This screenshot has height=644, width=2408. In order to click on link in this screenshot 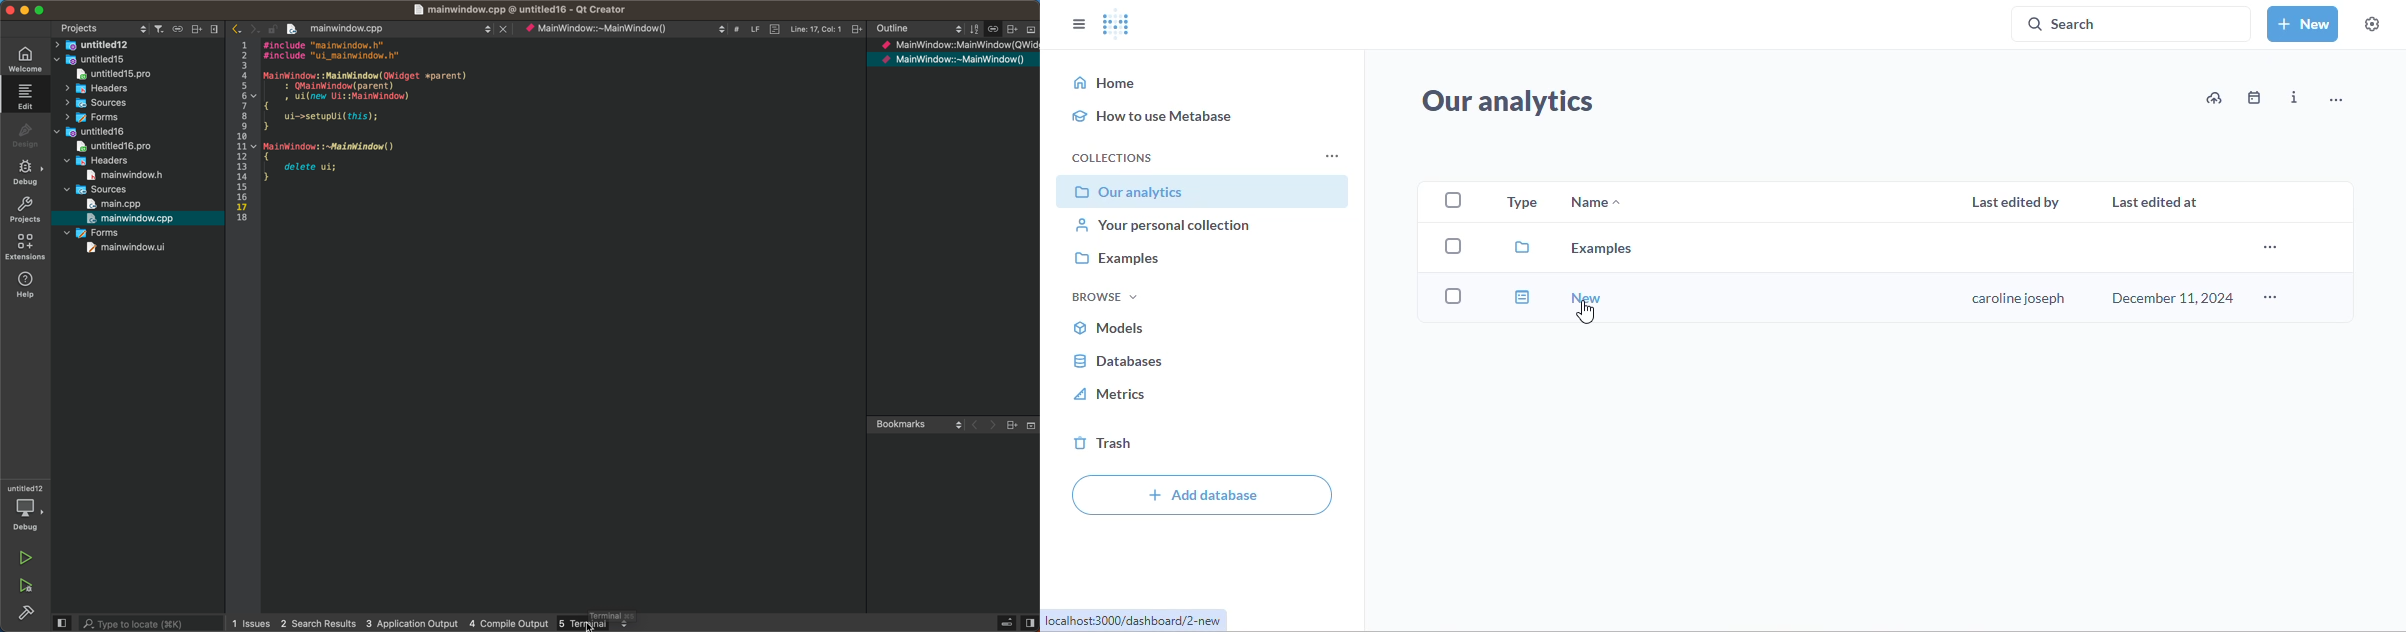, I will do `click(1133, 620)`.